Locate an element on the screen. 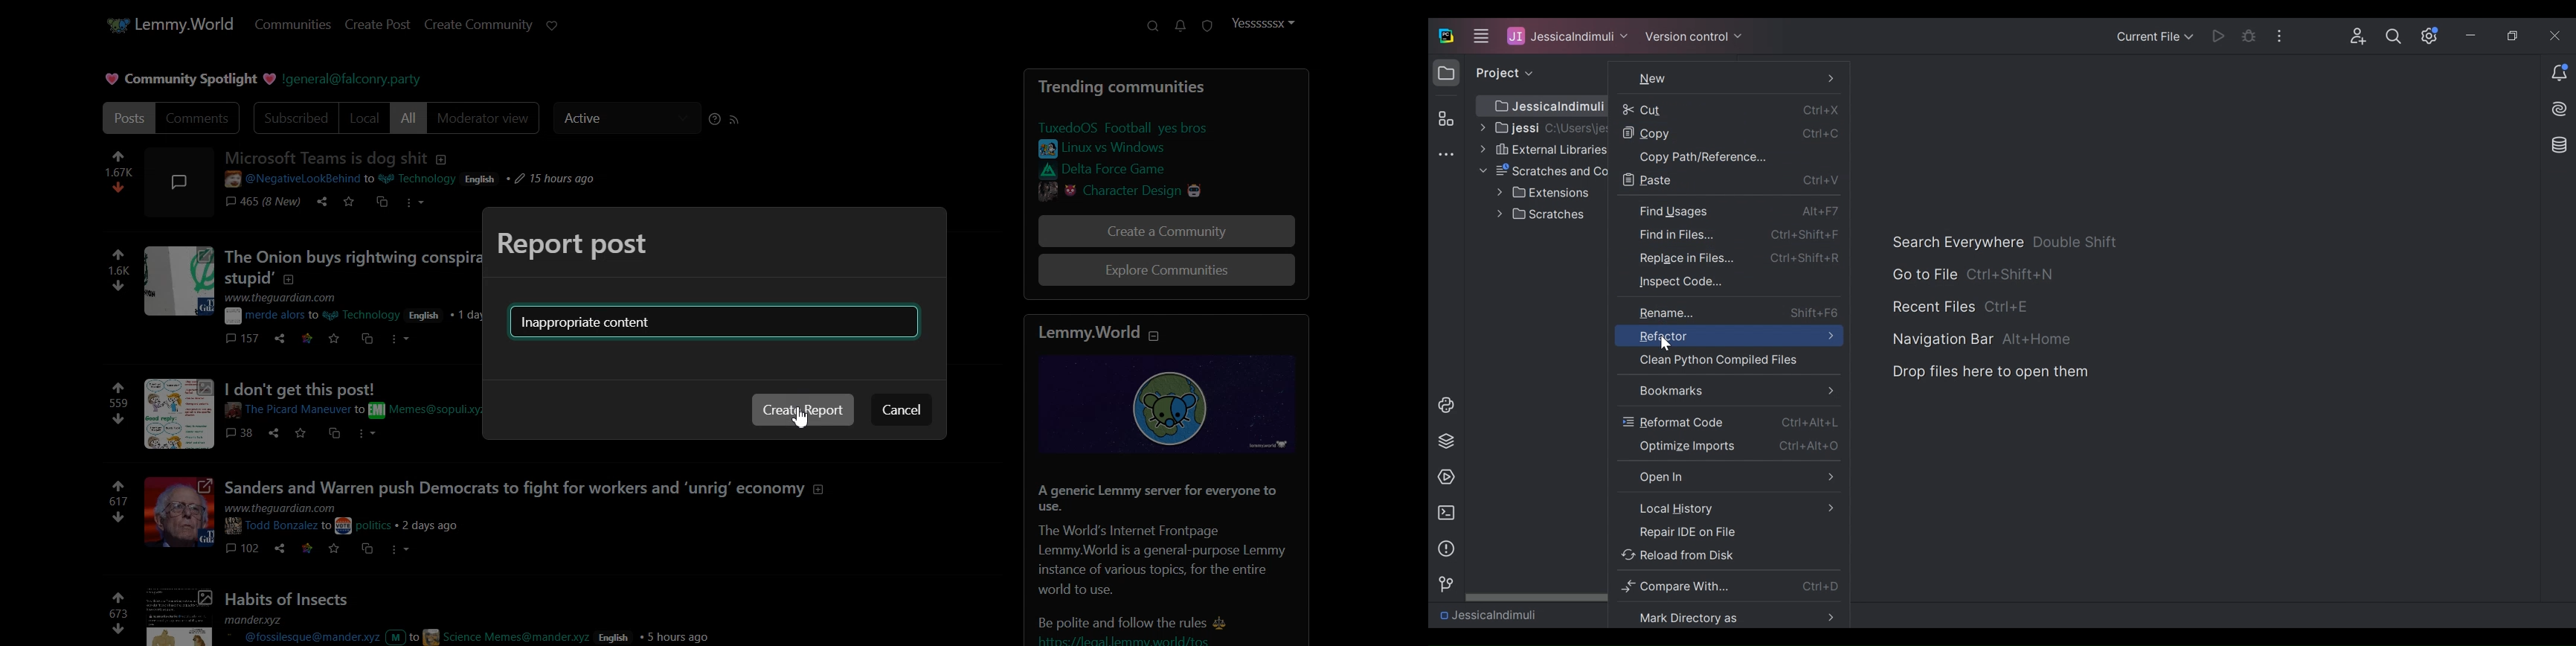  Comments is located at coordinates (201, 118).